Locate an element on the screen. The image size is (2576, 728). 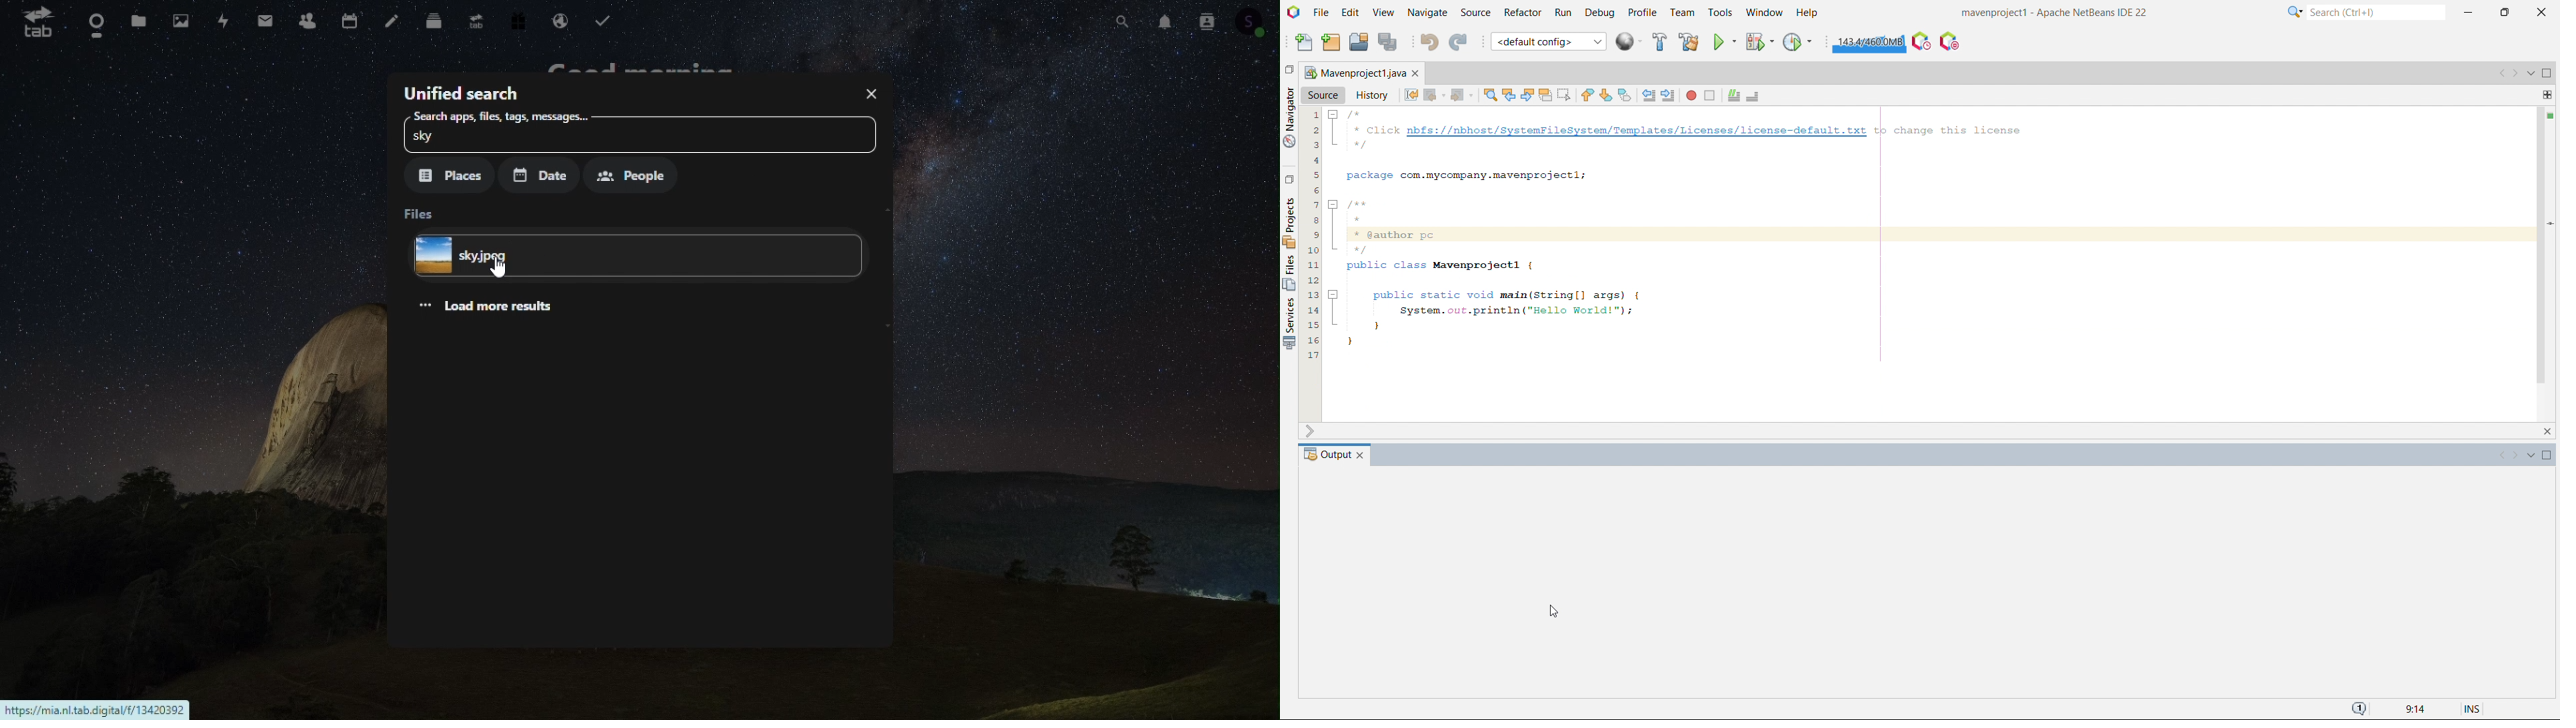
Close is located at coordinates (870, 91).